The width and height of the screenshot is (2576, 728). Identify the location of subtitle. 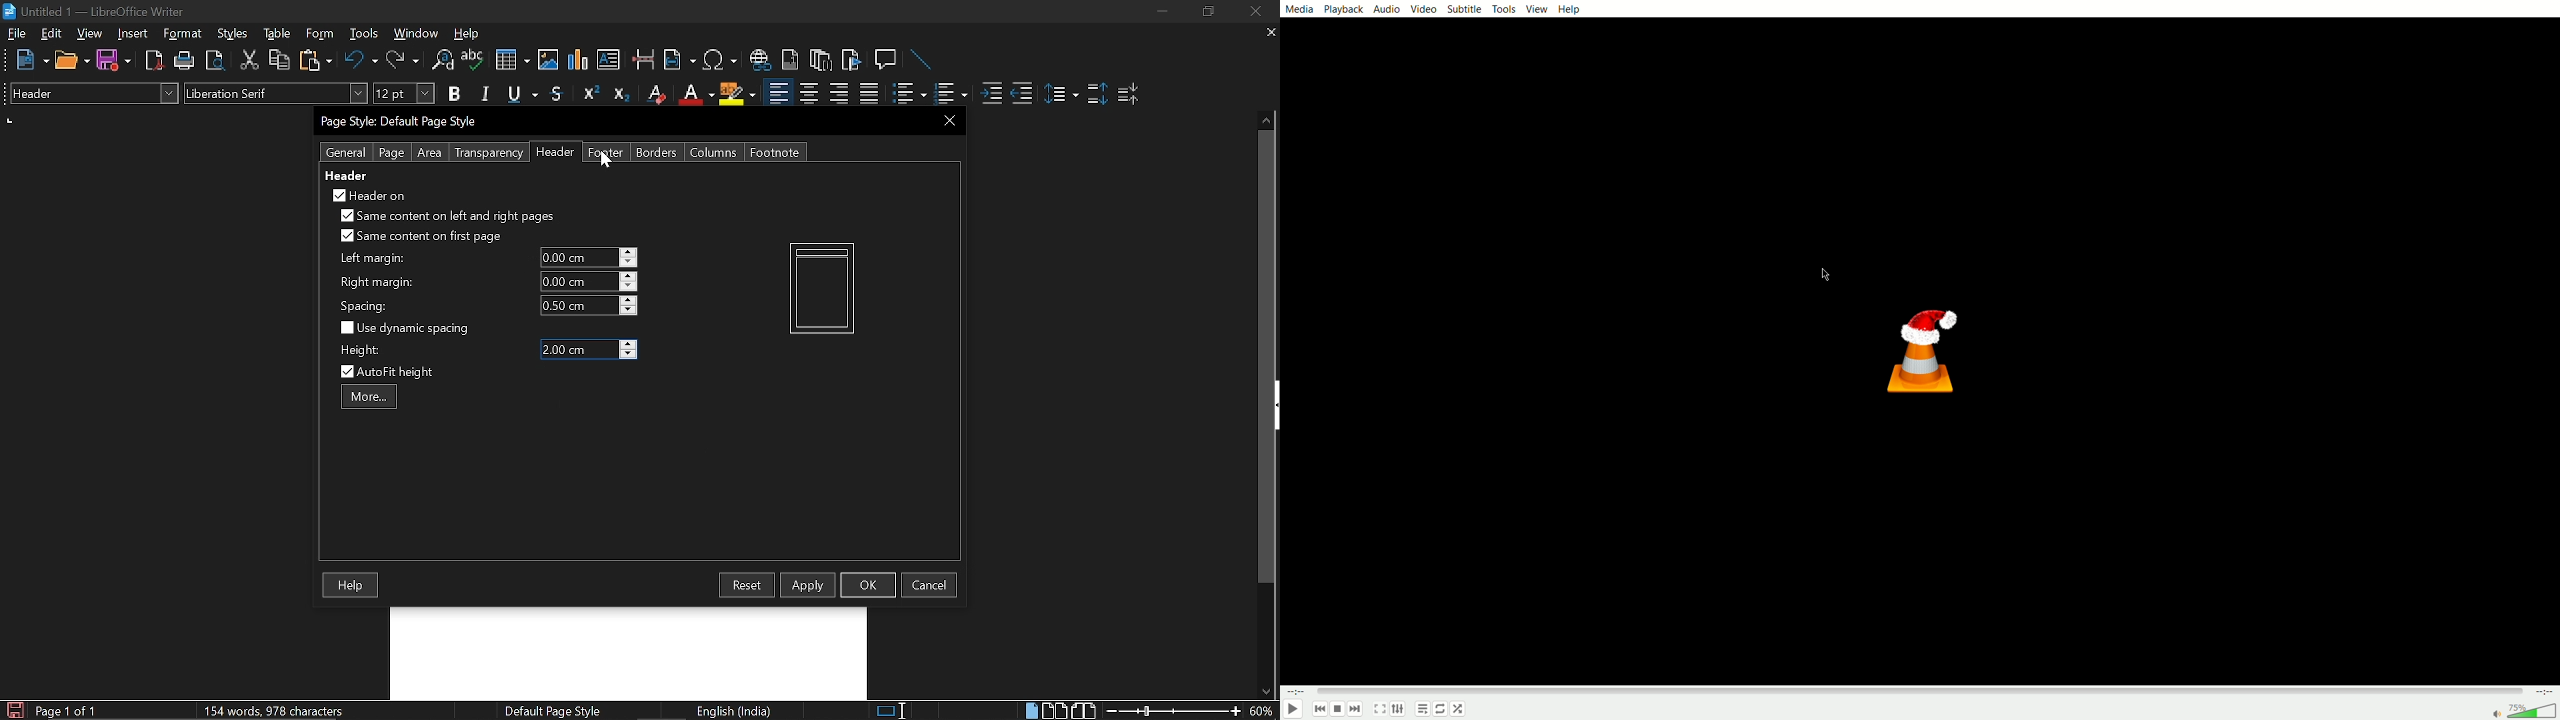
(1467, 9).